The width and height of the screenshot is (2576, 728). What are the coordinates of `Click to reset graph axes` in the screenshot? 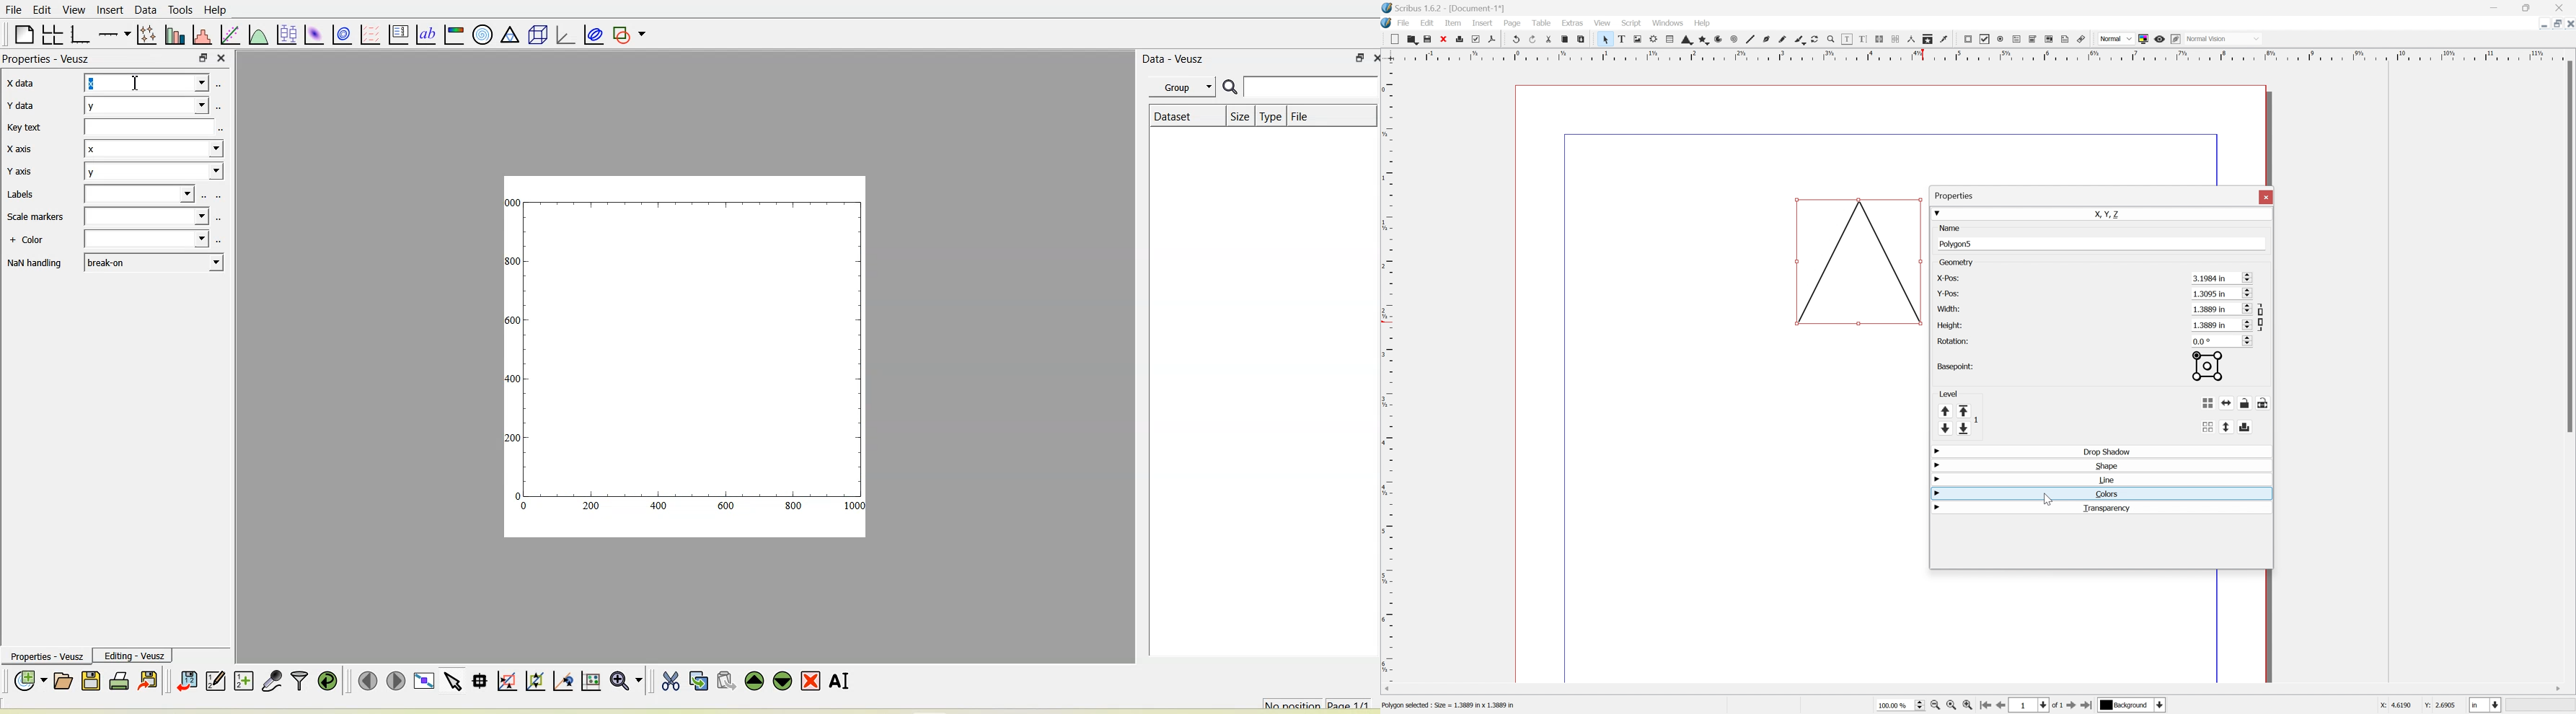 It's located at (590, 681).